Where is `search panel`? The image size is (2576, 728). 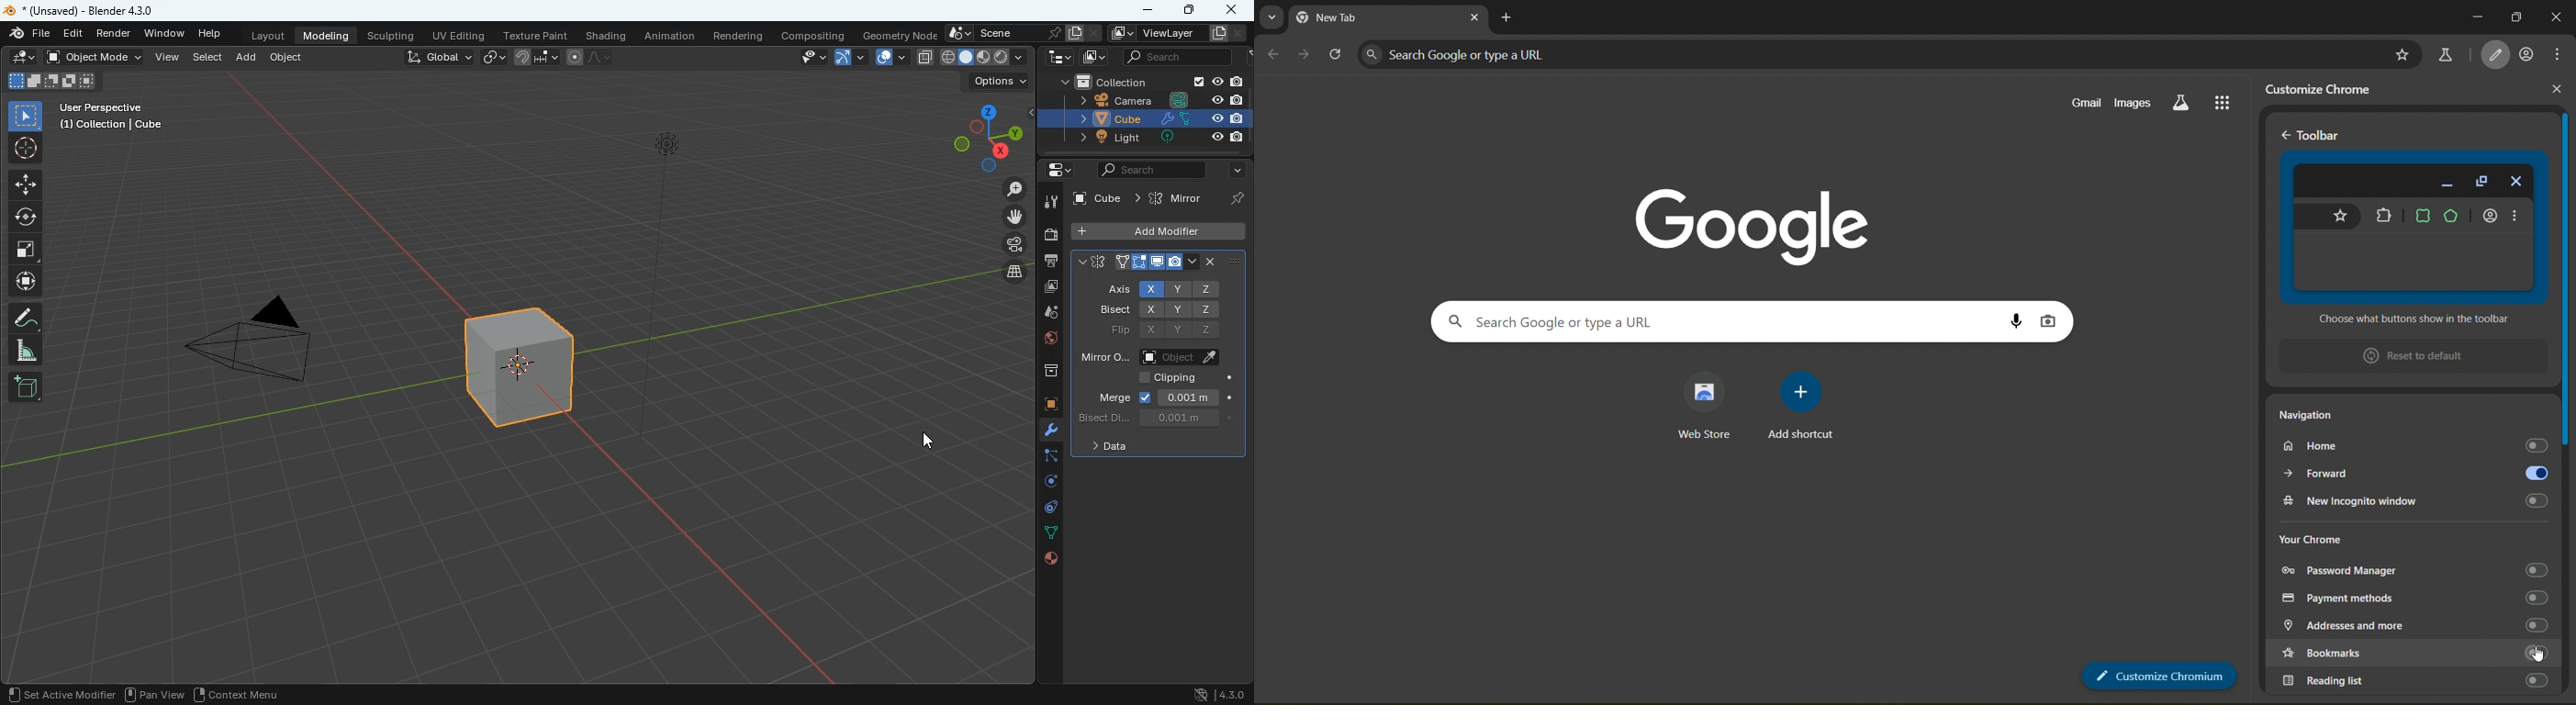 search panel is located at coordinates (1538, 54).